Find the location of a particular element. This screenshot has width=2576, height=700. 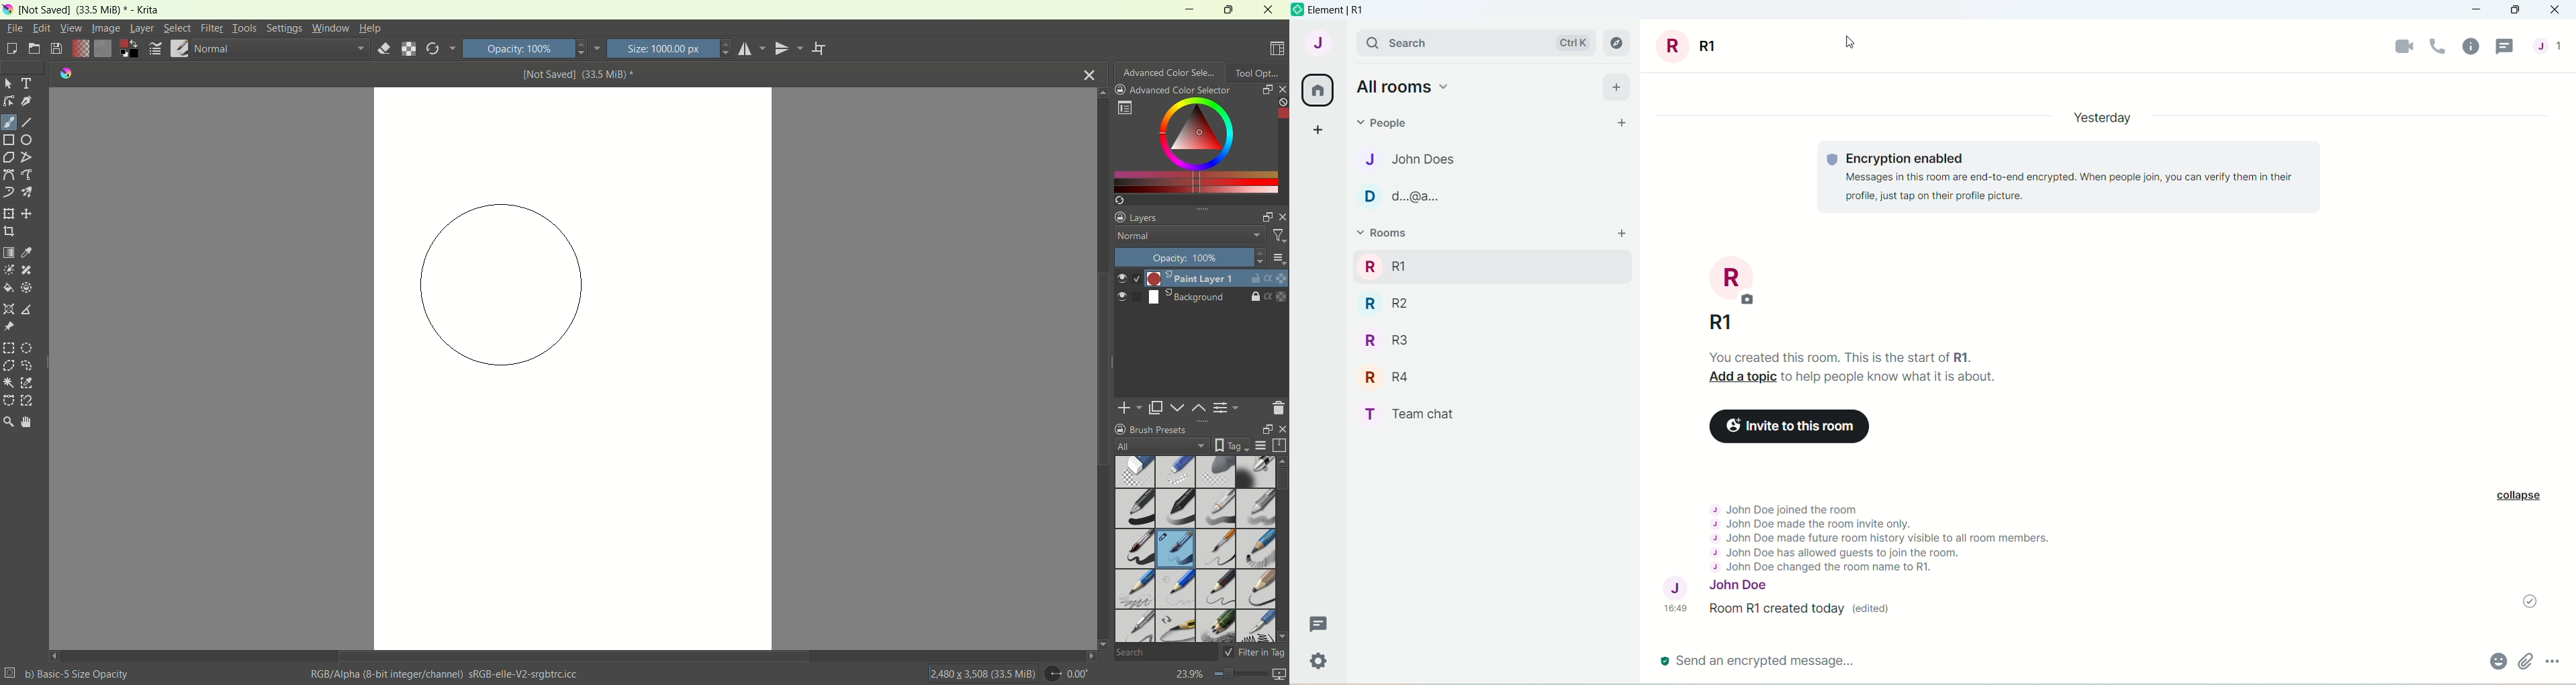

calligraphy is located at coordinates (28, 102).